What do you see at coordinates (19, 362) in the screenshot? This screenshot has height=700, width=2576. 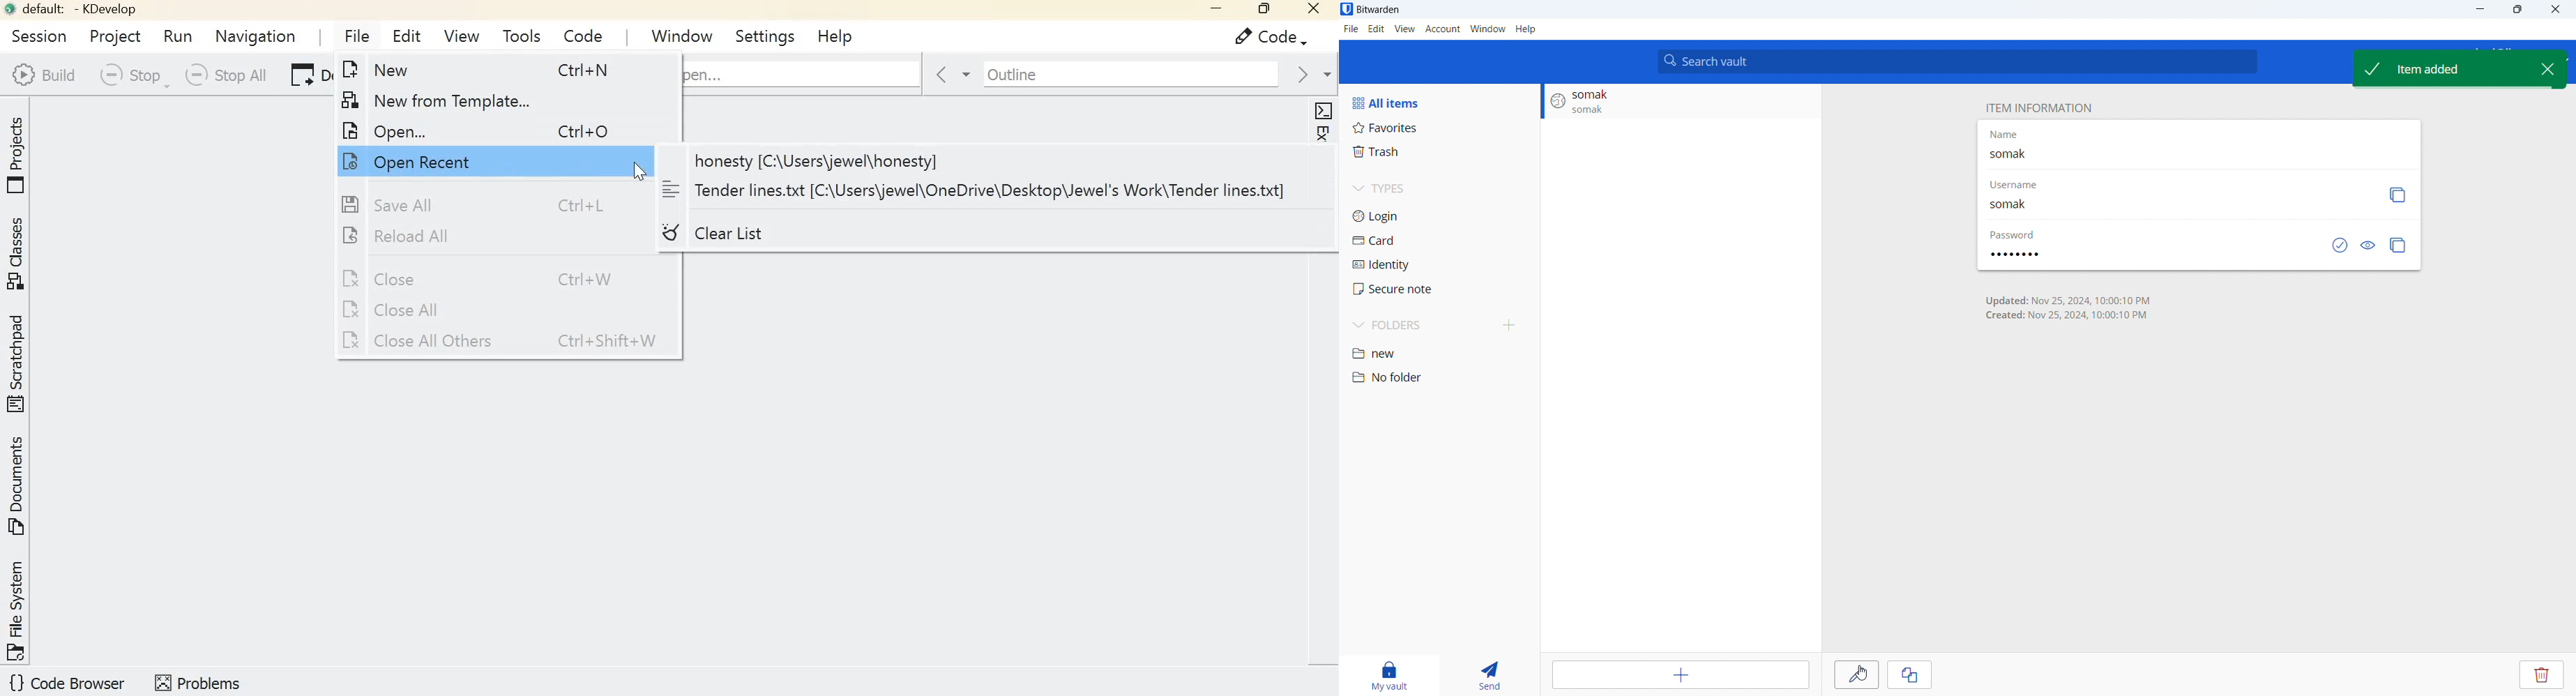 I see `Toggle 'Scratchpad' tool view` at bounding box center [19, 362].